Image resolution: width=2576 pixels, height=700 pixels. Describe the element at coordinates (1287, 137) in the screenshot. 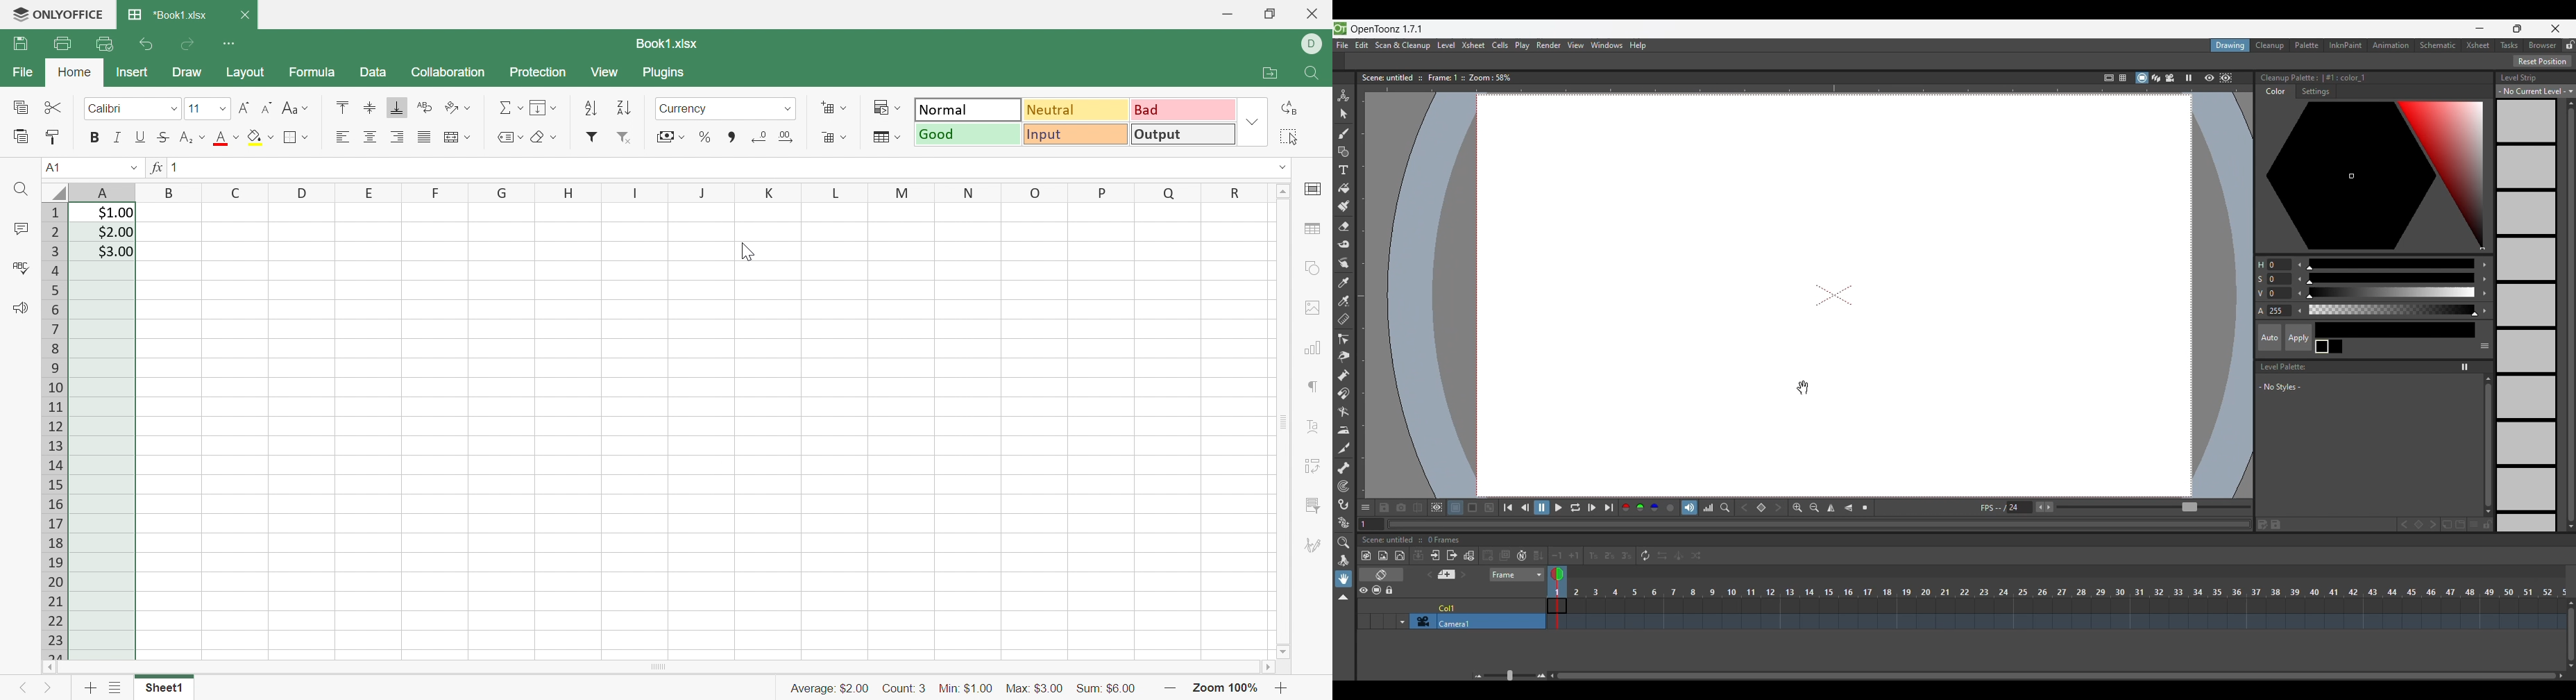

I see `Select all` at that location.